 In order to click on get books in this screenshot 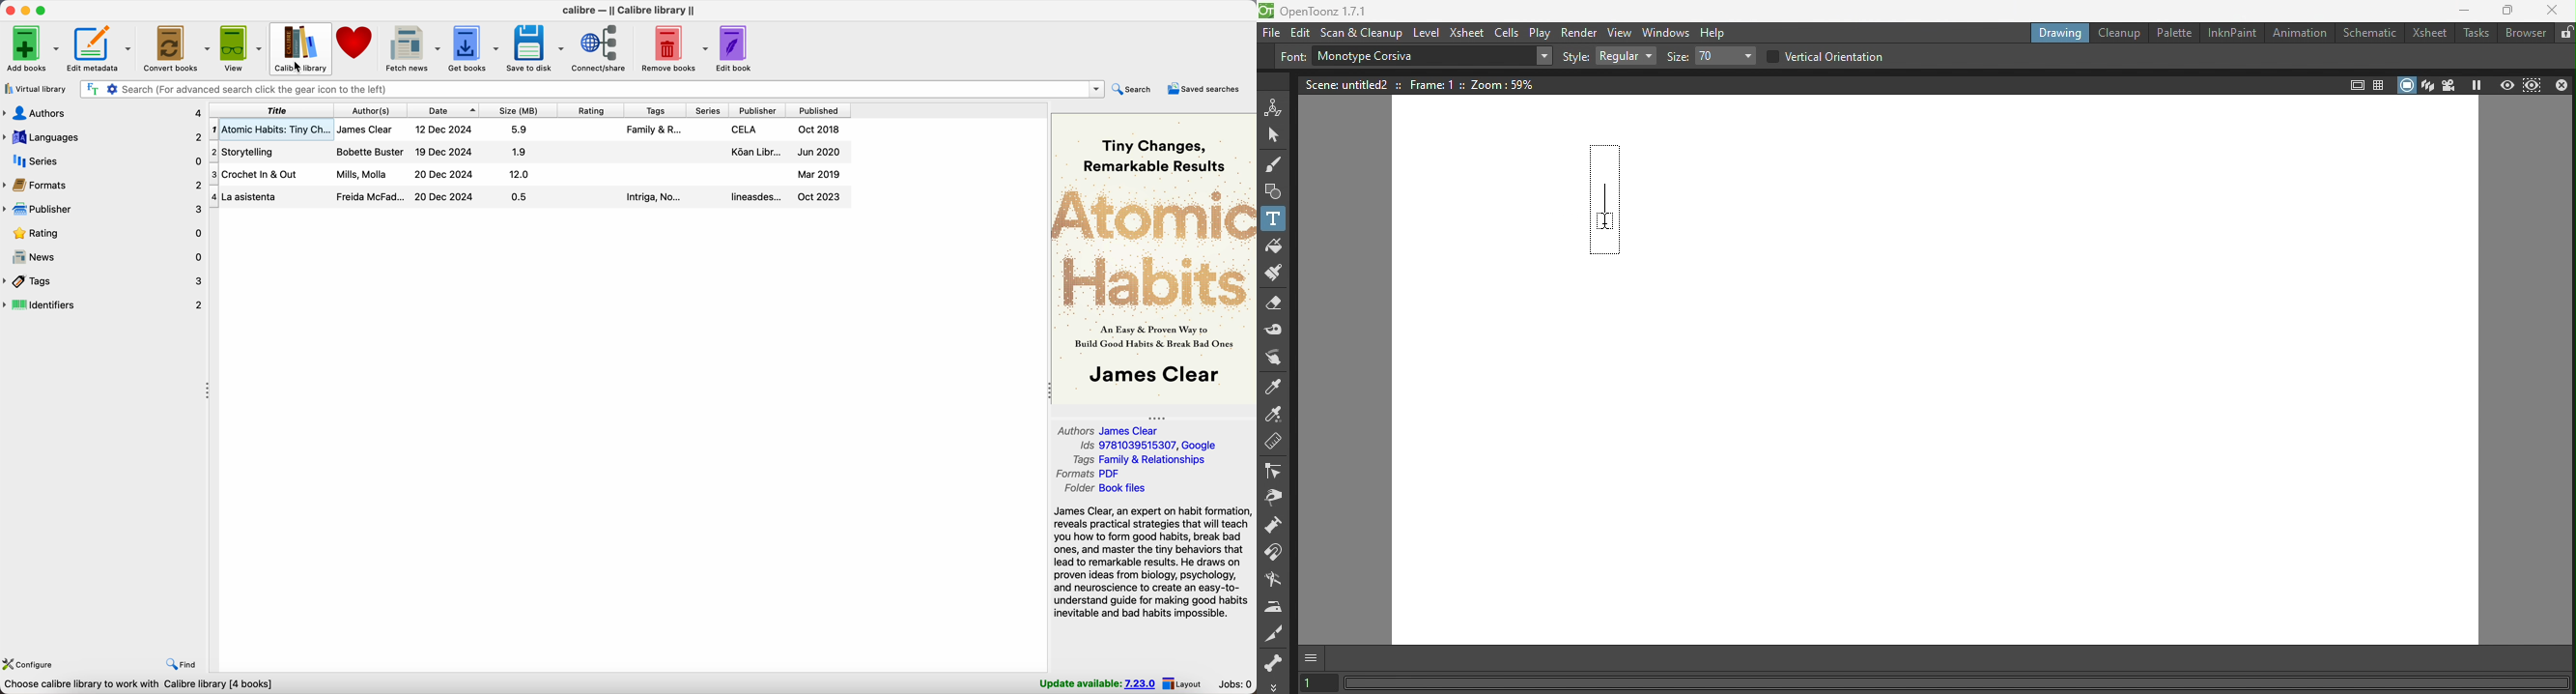, I will do `click(474, 48)`.